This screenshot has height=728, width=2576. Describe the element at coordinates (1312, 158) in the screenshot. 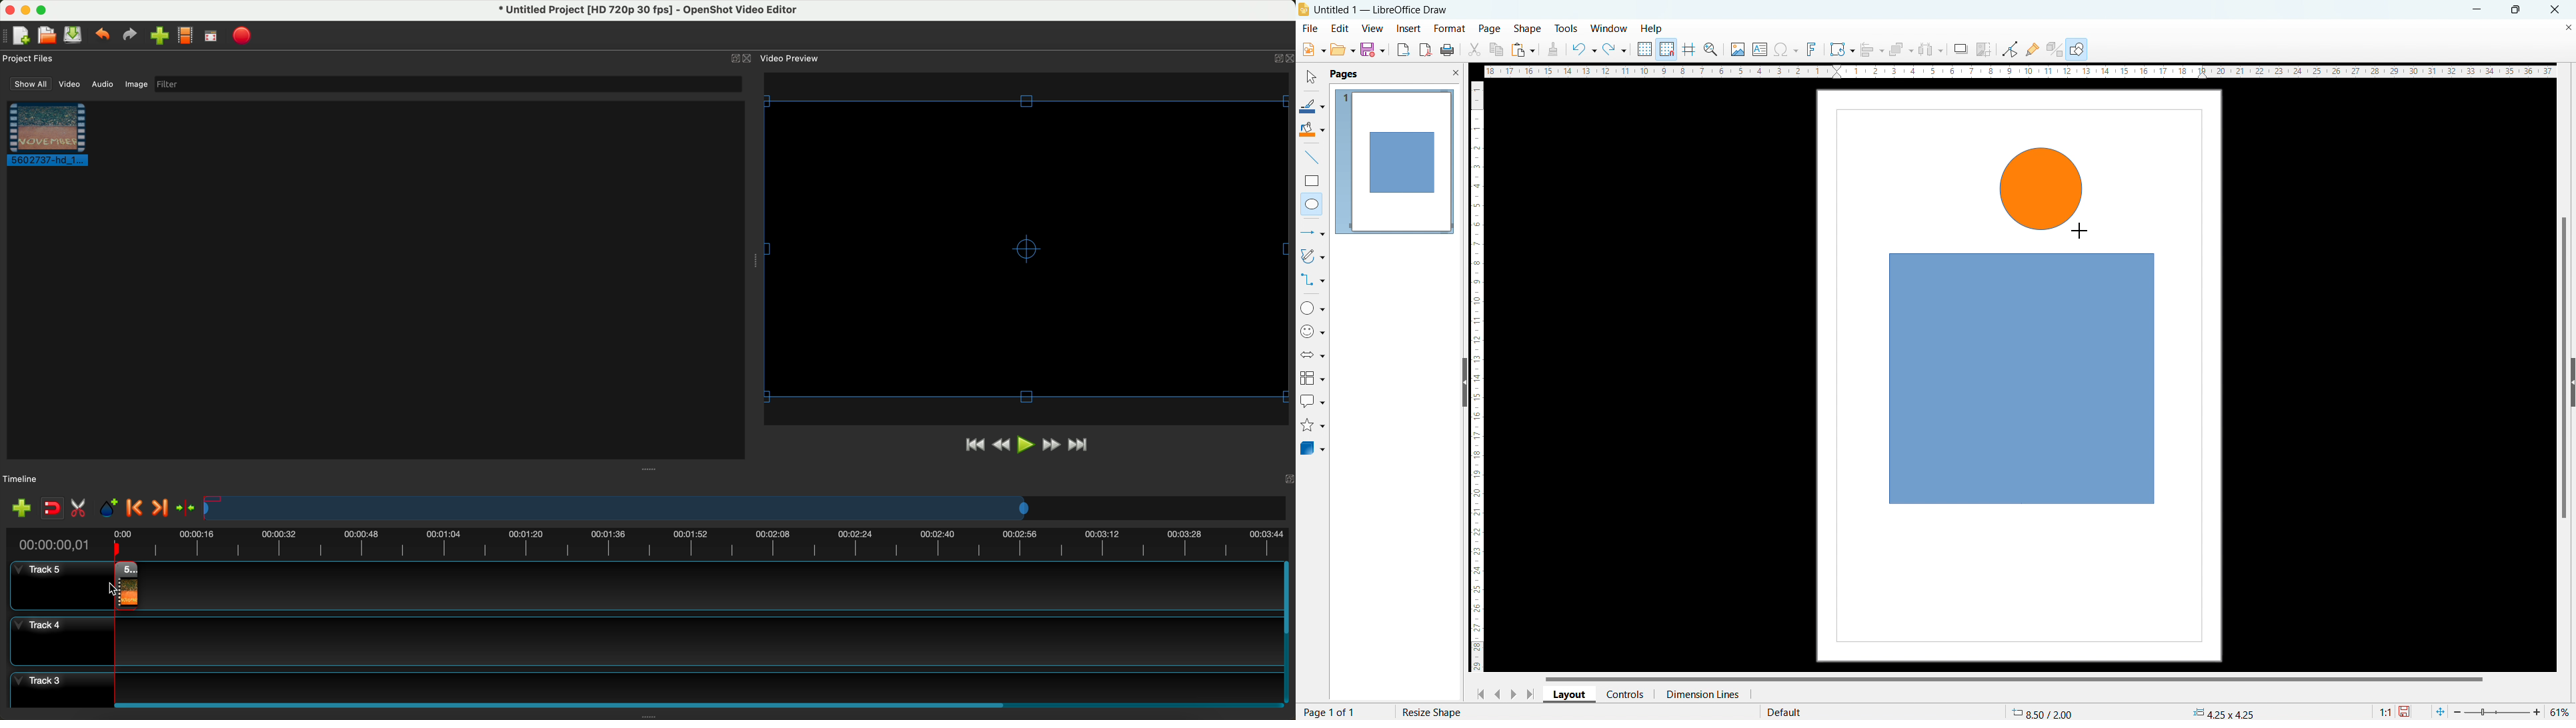

I see `line` at that location.